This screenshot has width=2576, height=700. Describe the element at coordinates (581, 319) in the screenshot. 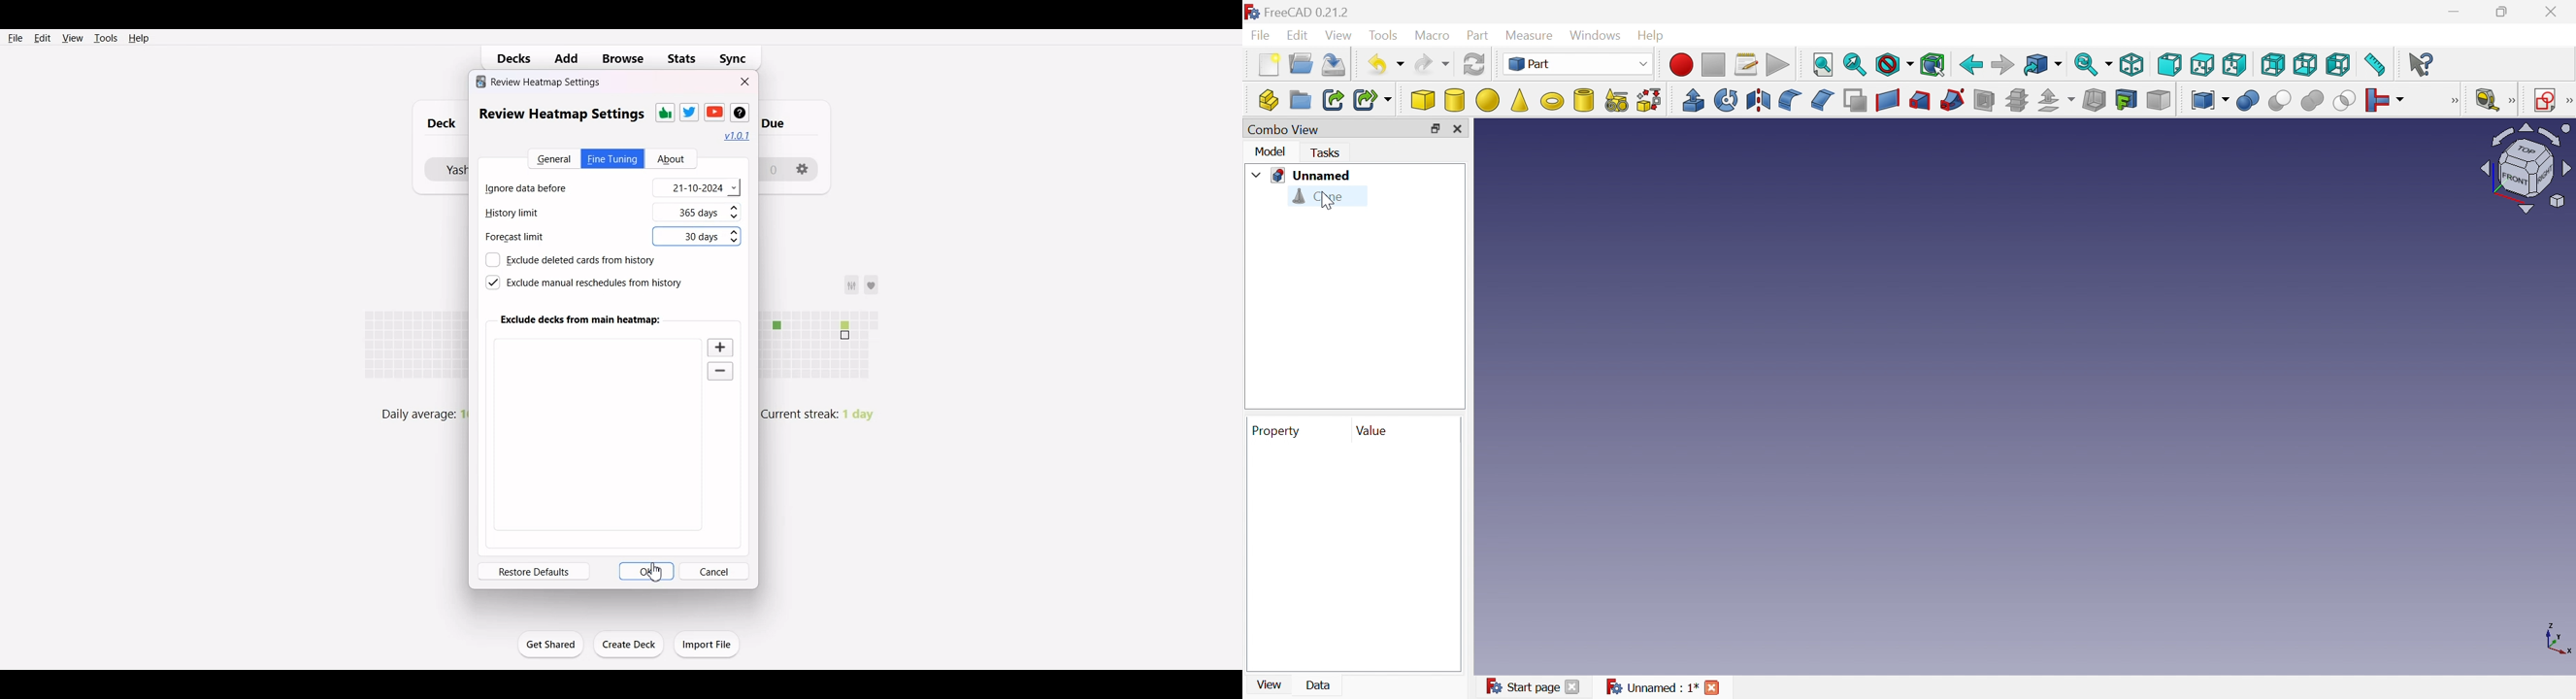

I see `Exclude deck from main heatmap` at that location.